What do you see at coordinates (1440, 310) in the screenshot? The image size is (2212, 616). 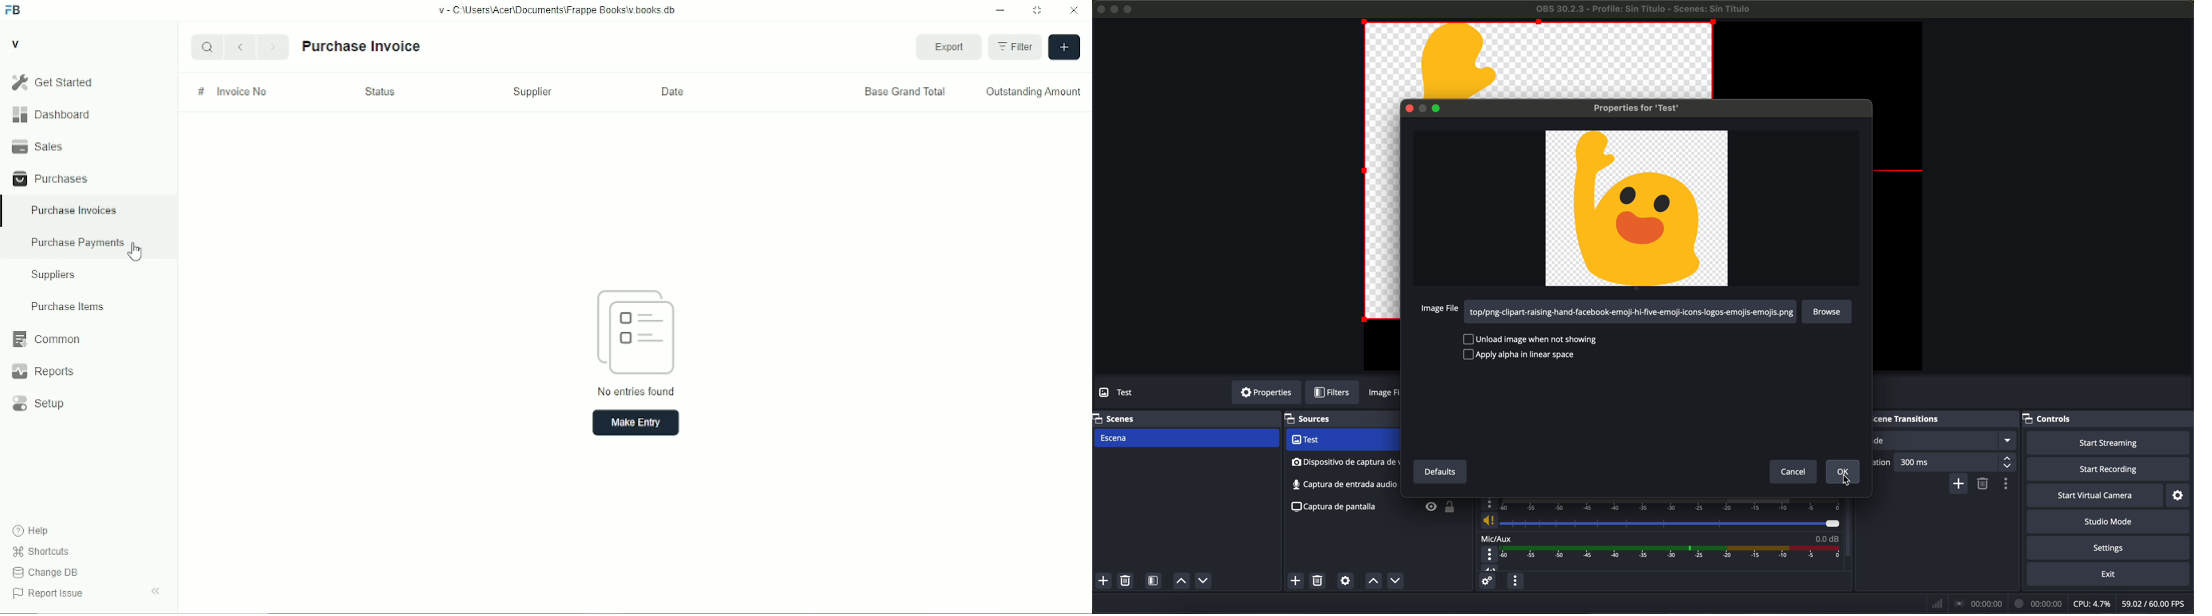 I see `image file` at bounding box center [1440, 310].